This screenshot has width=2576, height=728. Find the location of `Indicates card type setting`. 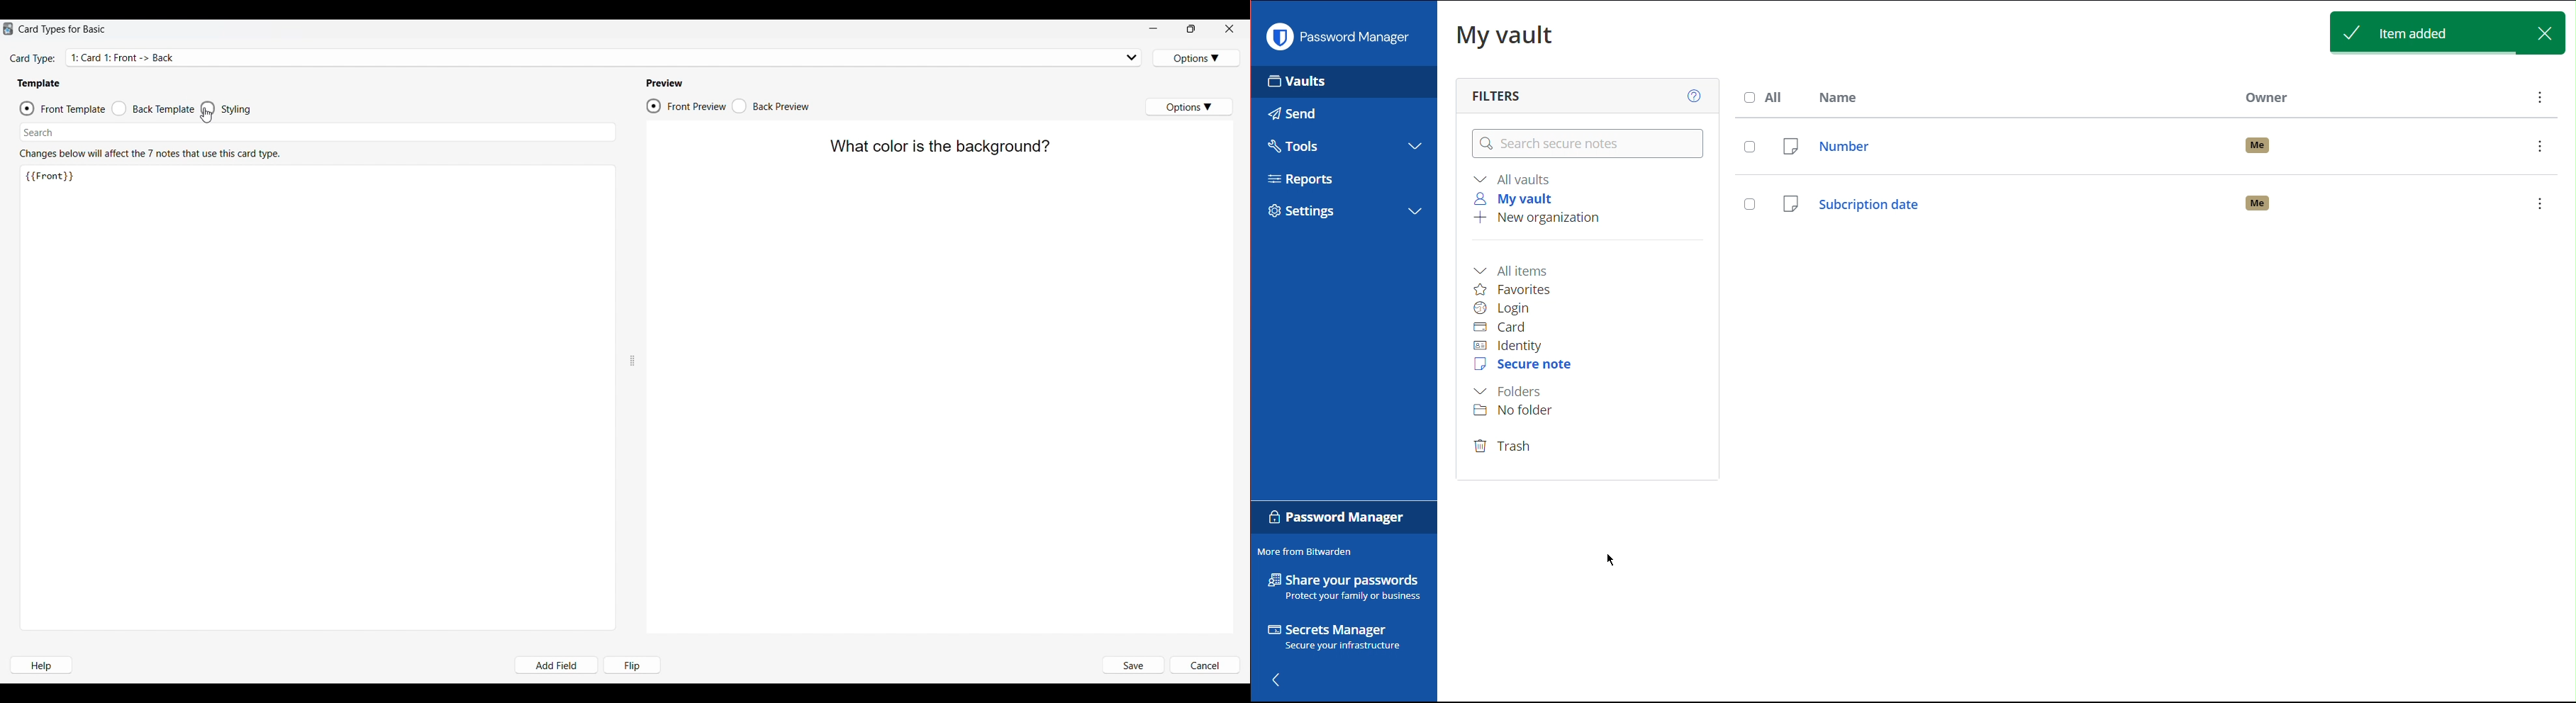

Indicates card type setting is located at coordinates (33, 59).